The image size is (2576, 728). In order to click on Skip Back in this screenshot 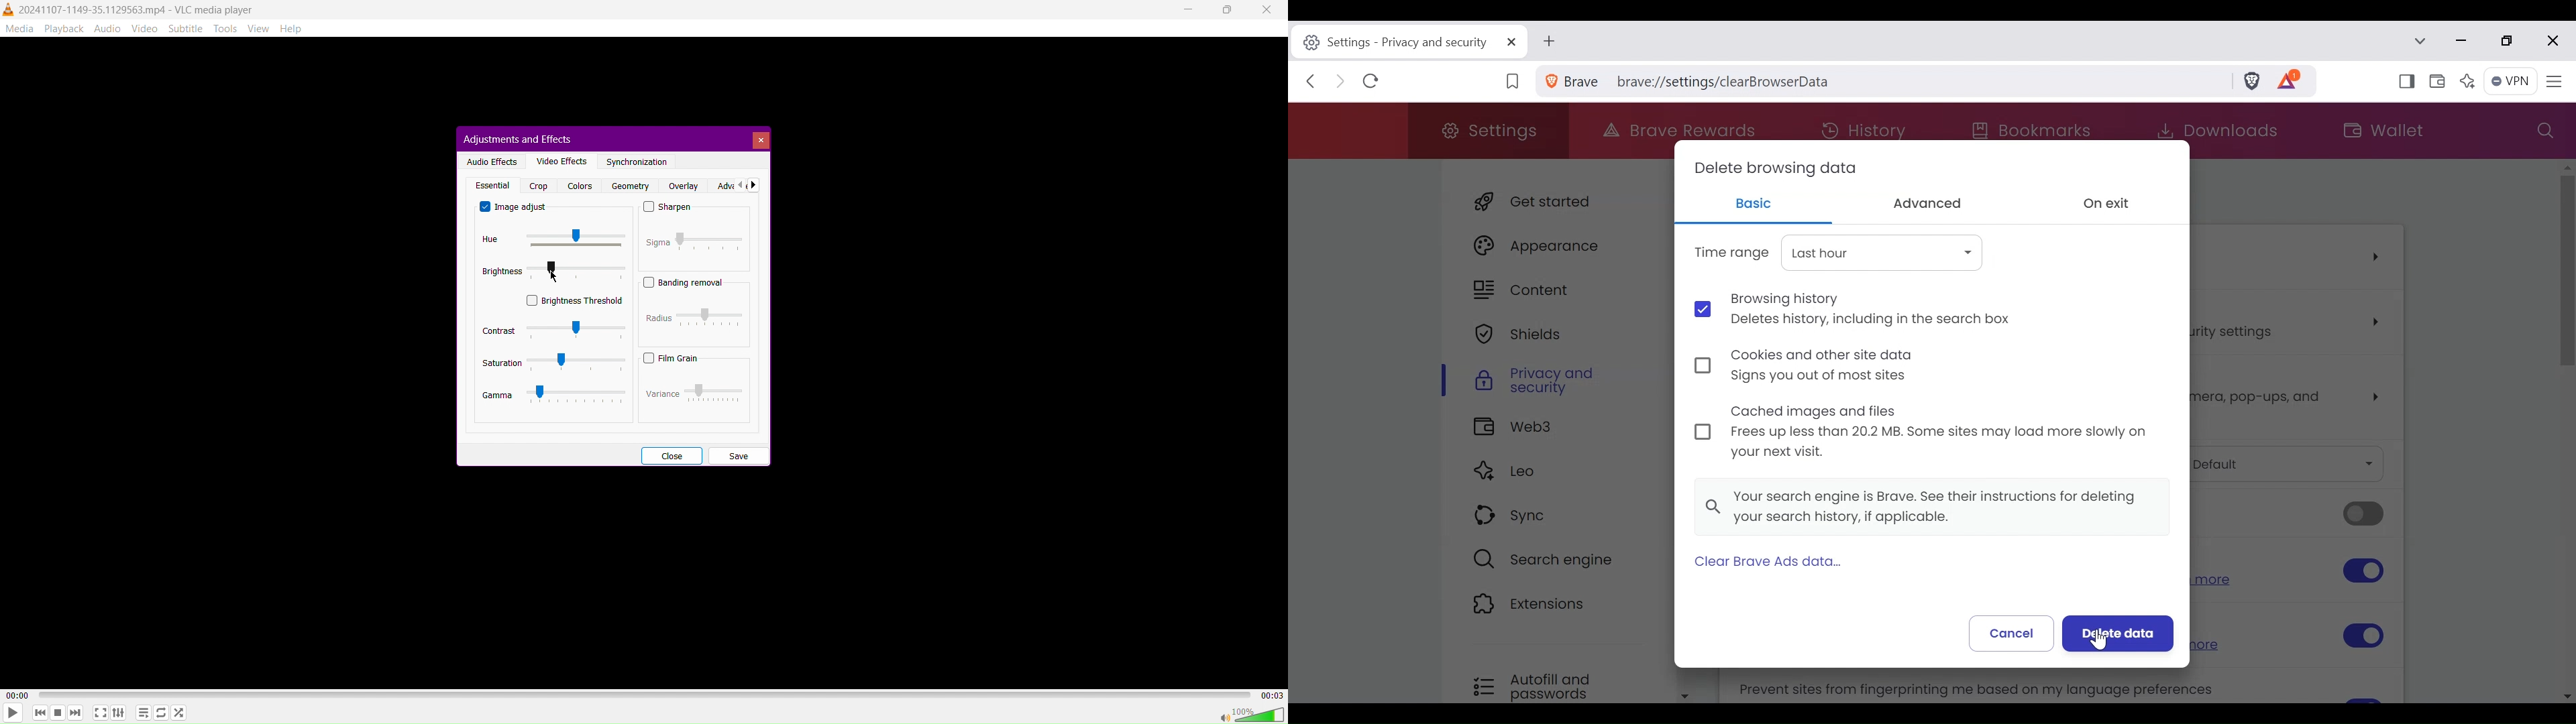, I will do `click(39, 713)`.